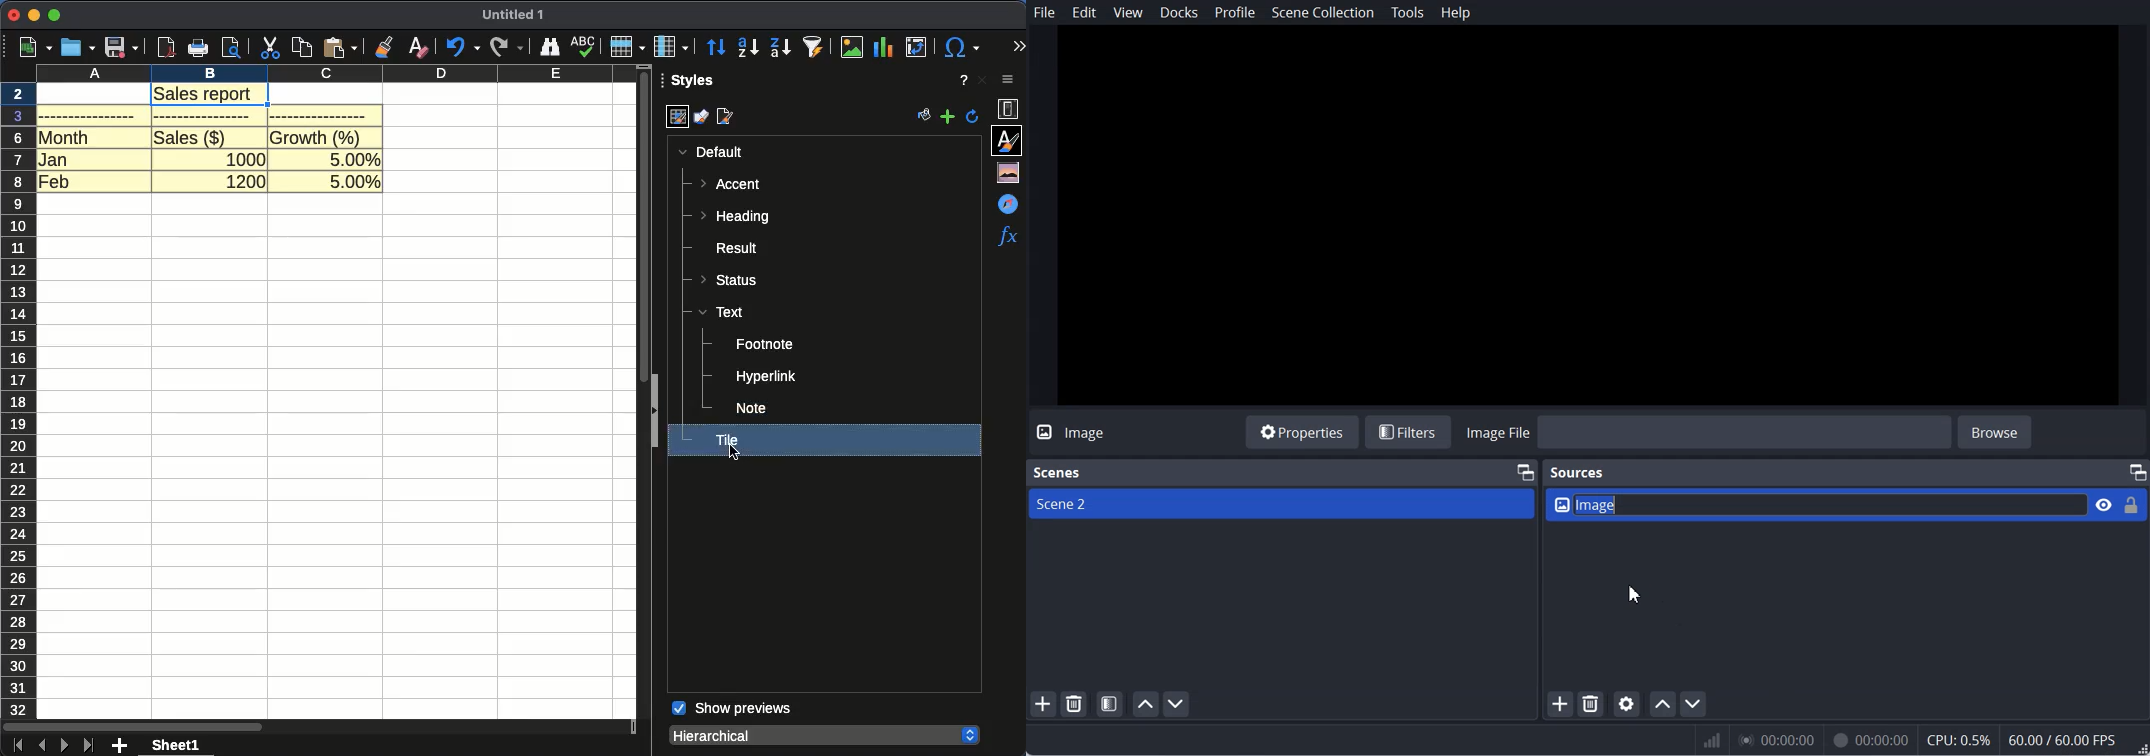 This screenshot has height=756, width=2156. Describe the element at coordinates (338, 75) in the screenshot. I see `column` at that location.